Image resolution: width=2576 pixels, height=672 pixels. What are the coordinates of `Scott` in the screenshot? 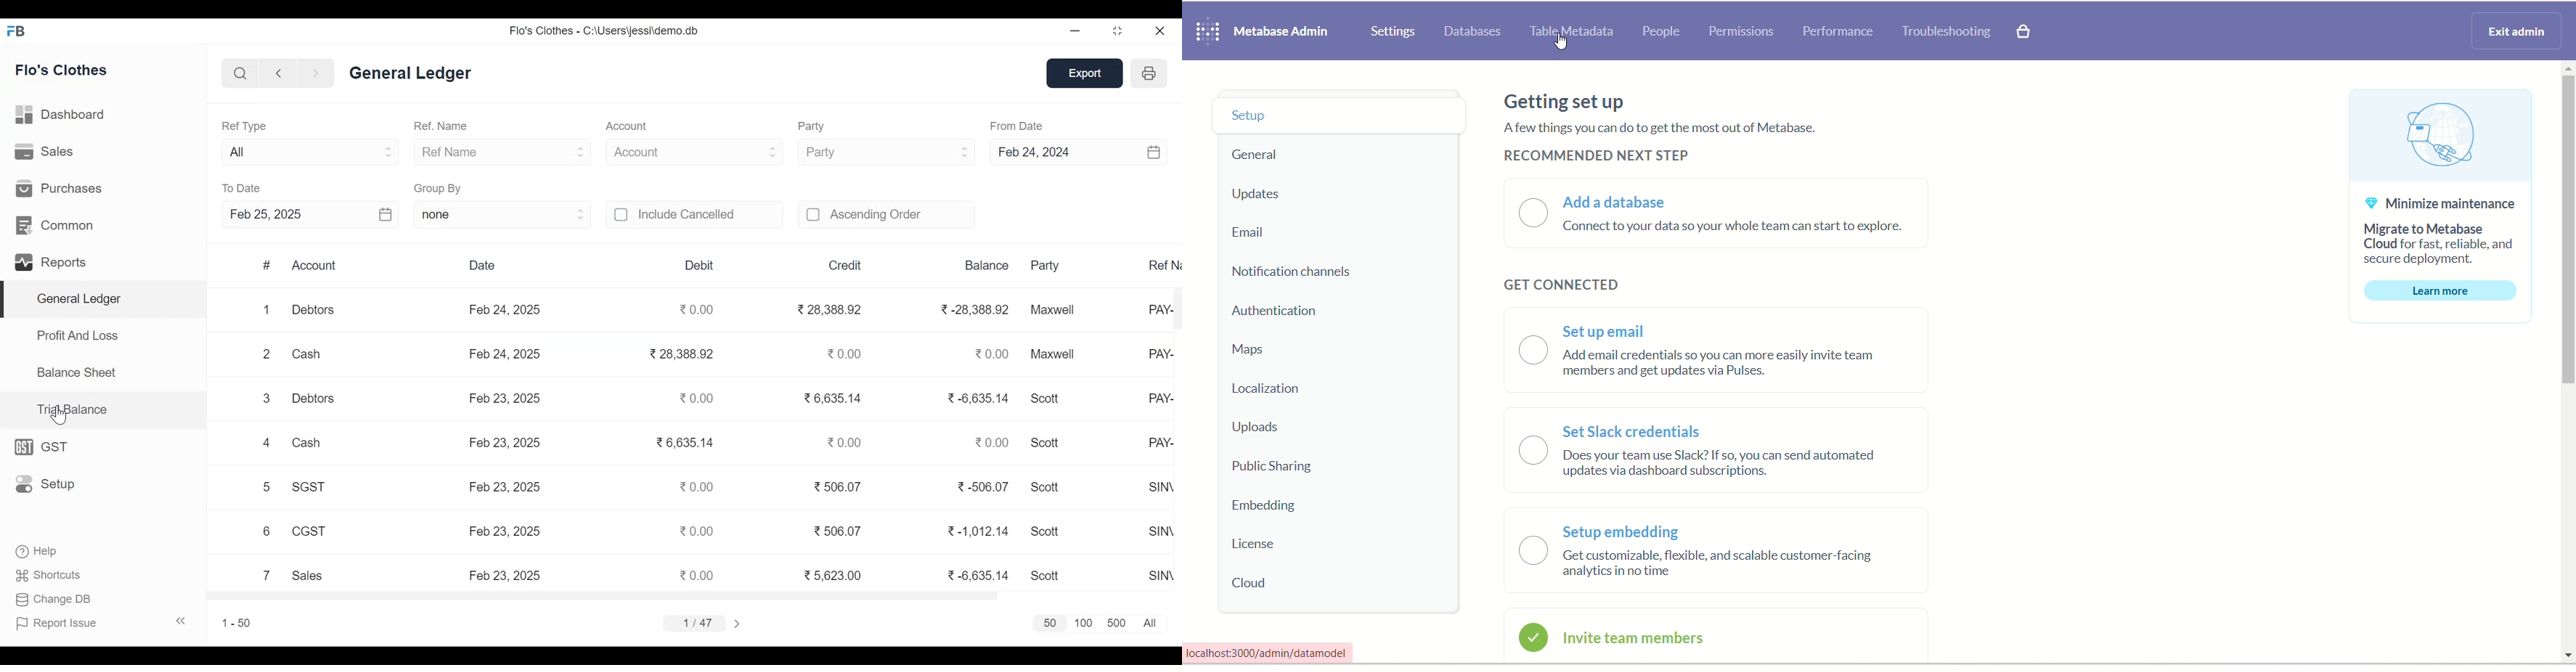 It's located at (1048, 399).